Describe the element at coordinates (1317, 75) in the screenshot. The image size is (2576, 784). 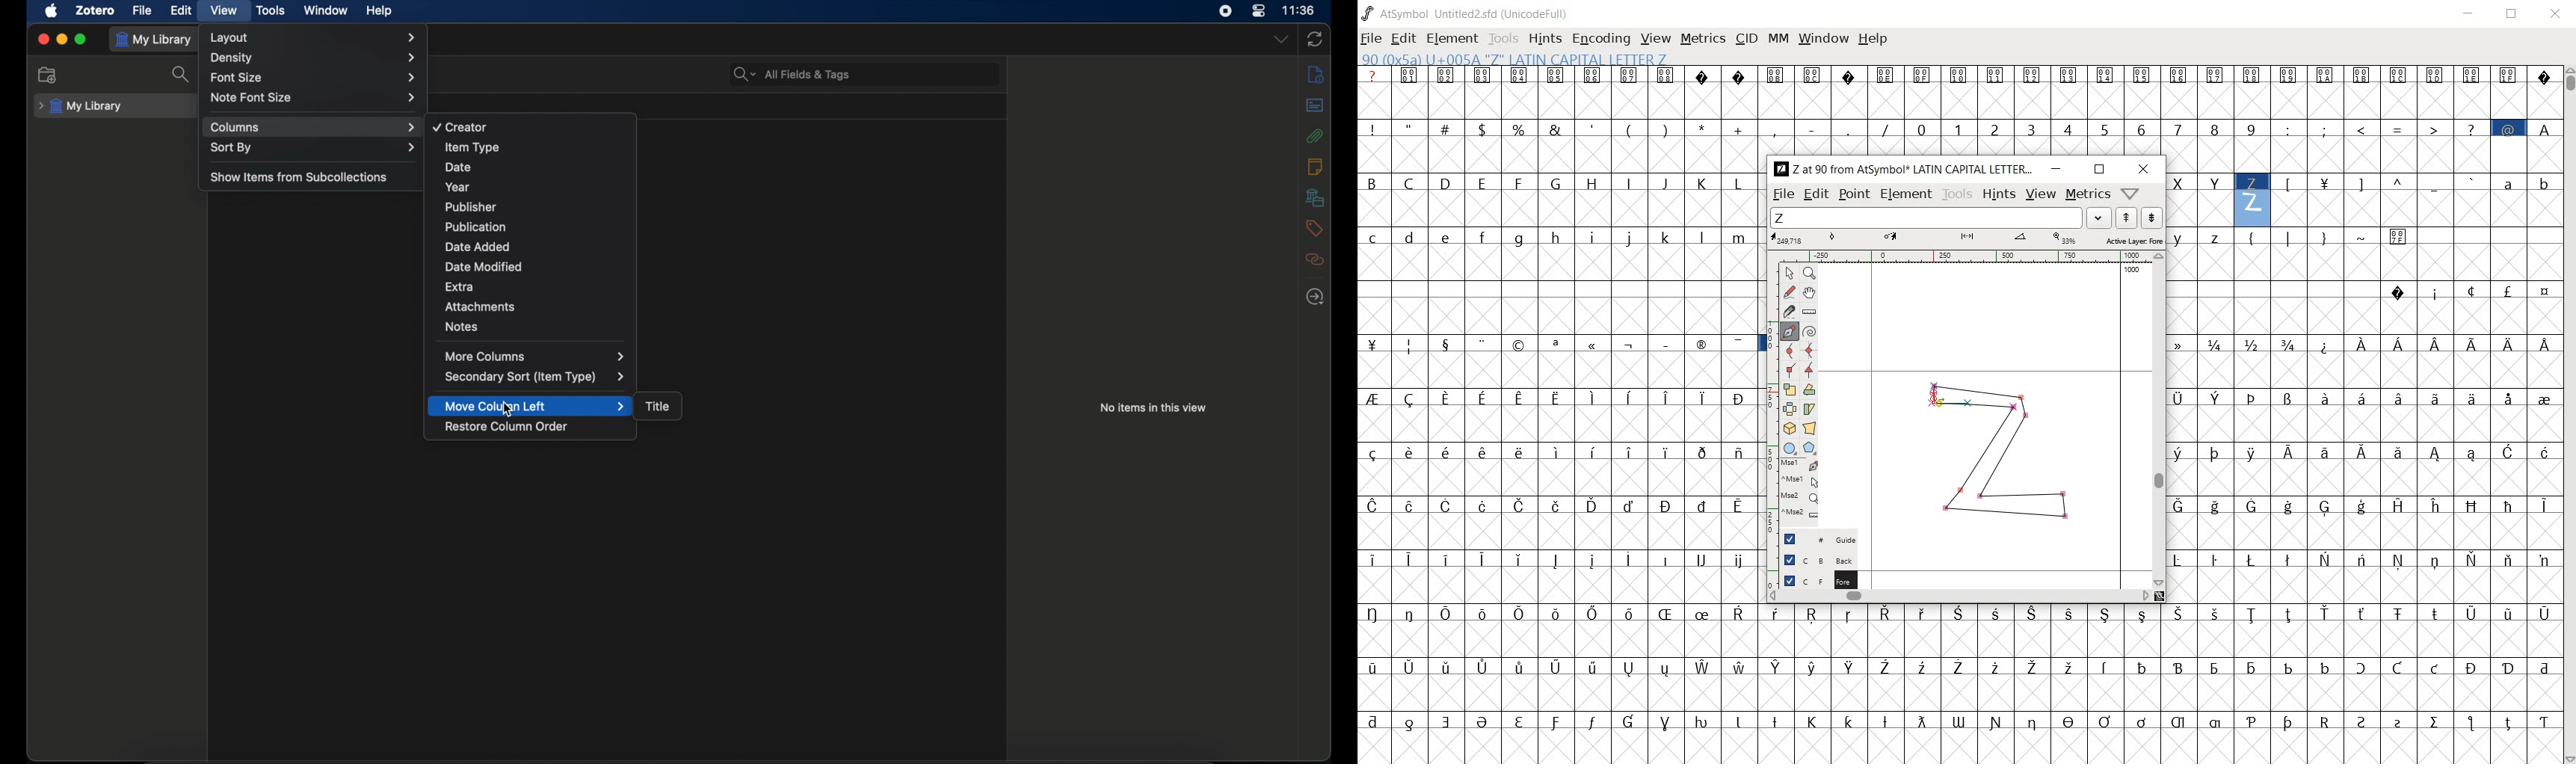
I see `info` at that location.